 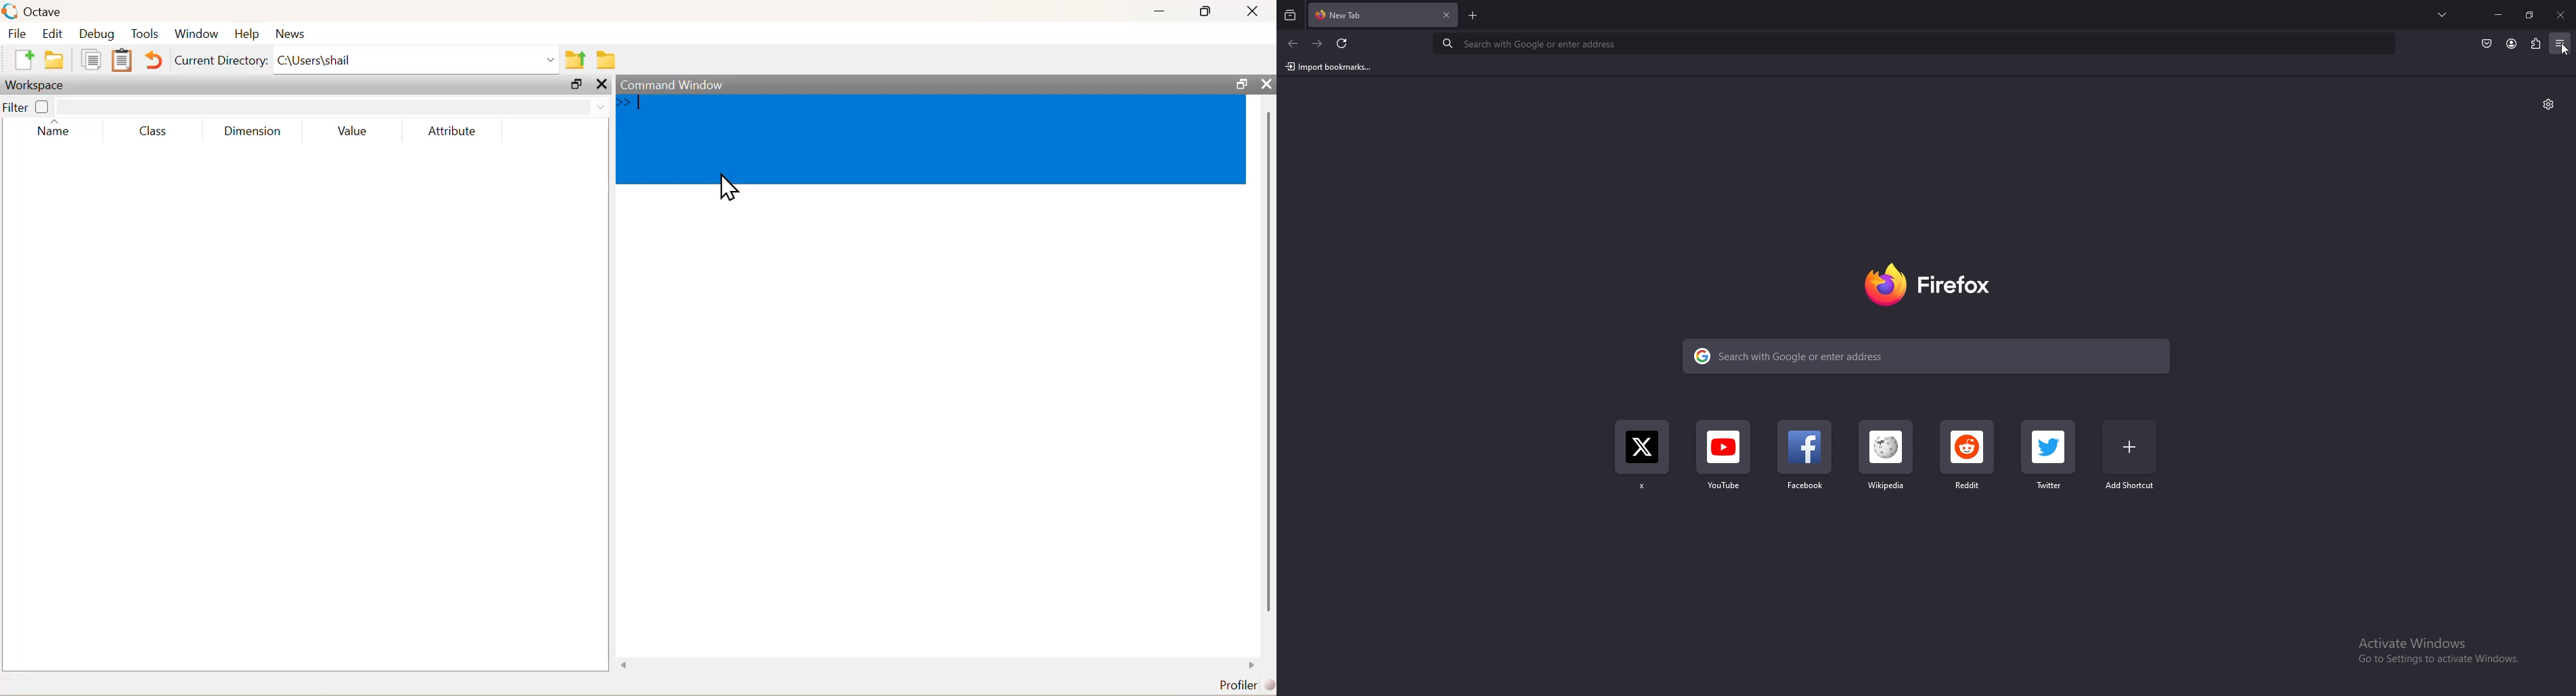 I want to click on logo, so click(x=11, y=11).